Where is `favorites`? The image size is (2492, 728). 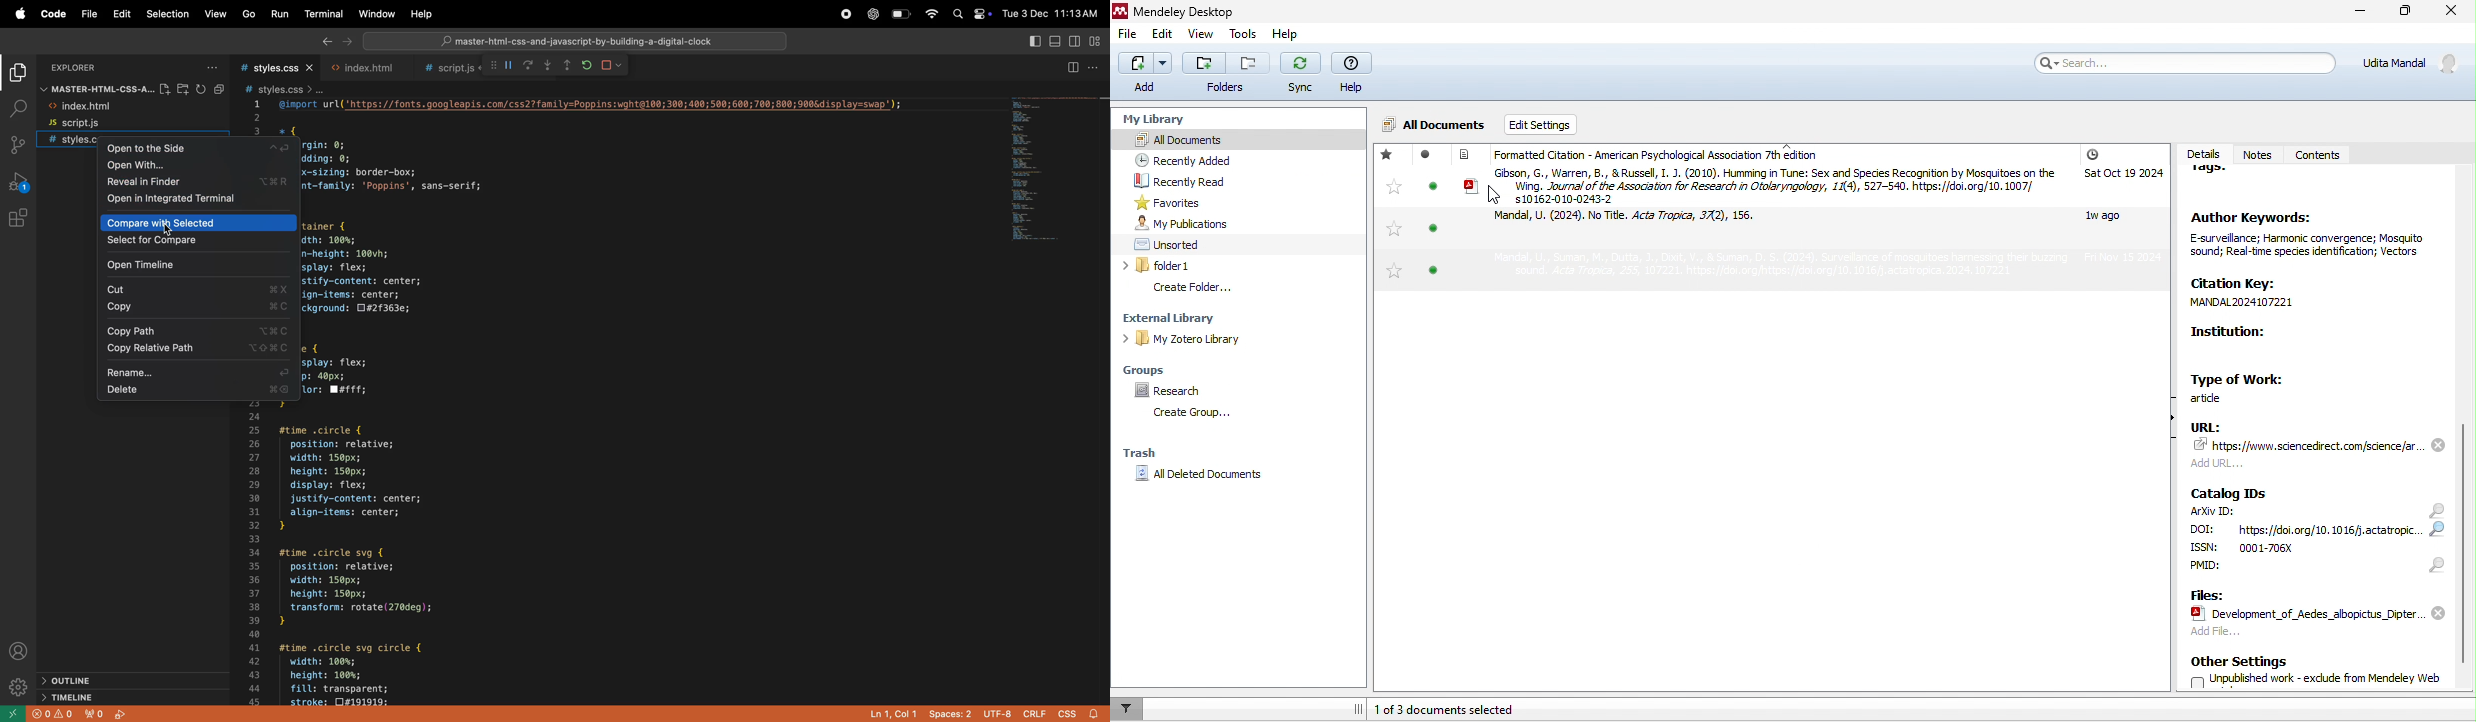
favorites is located at coordinates (1169, 202).